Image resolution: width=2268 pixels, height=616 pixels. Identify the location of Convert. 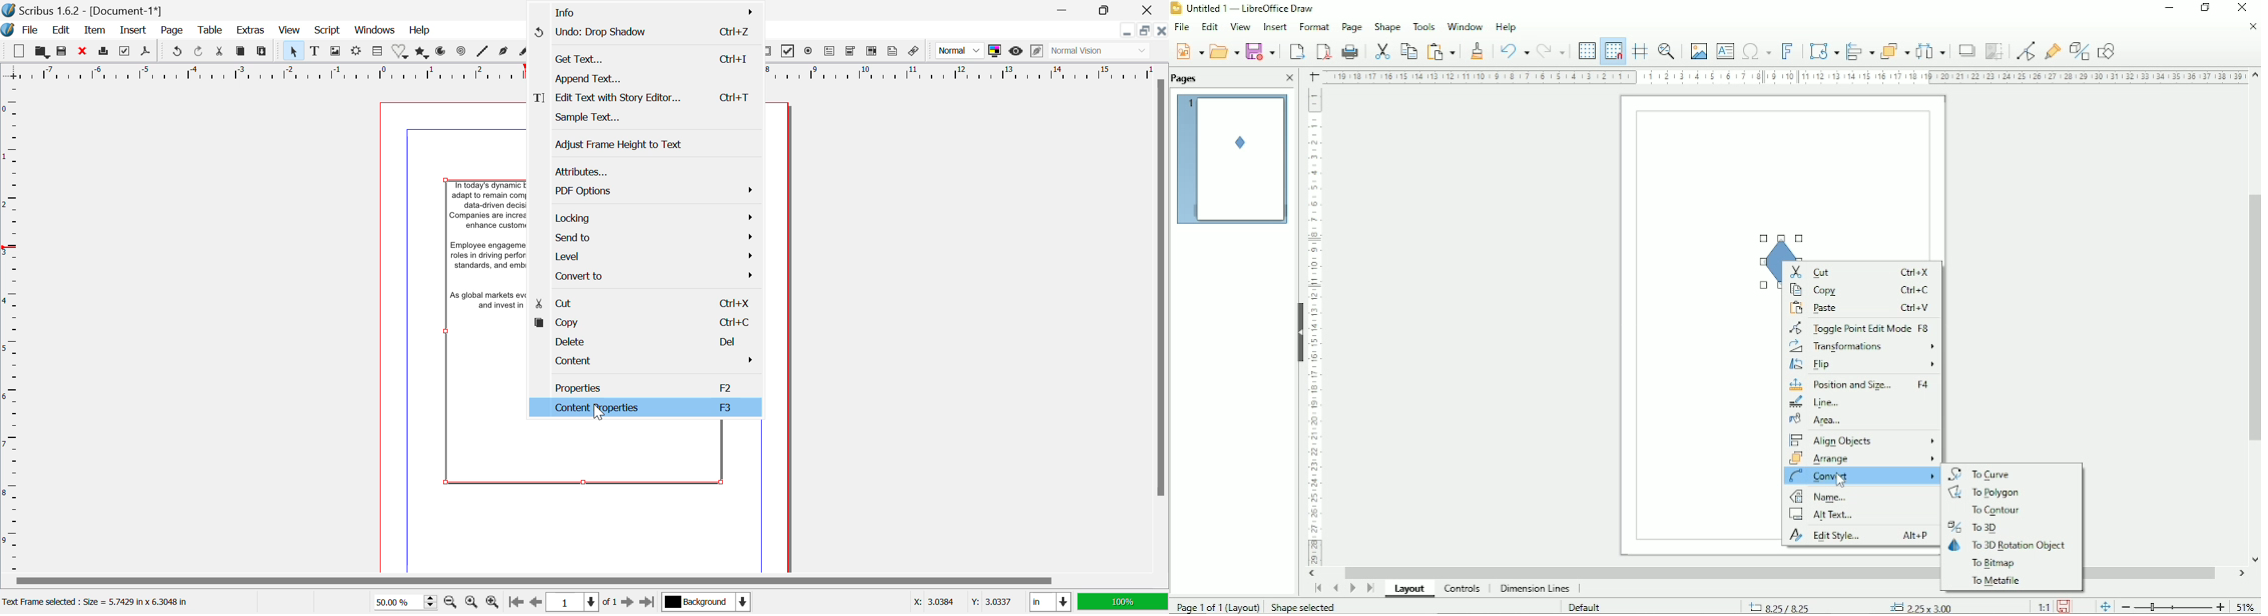
(1860, 478).